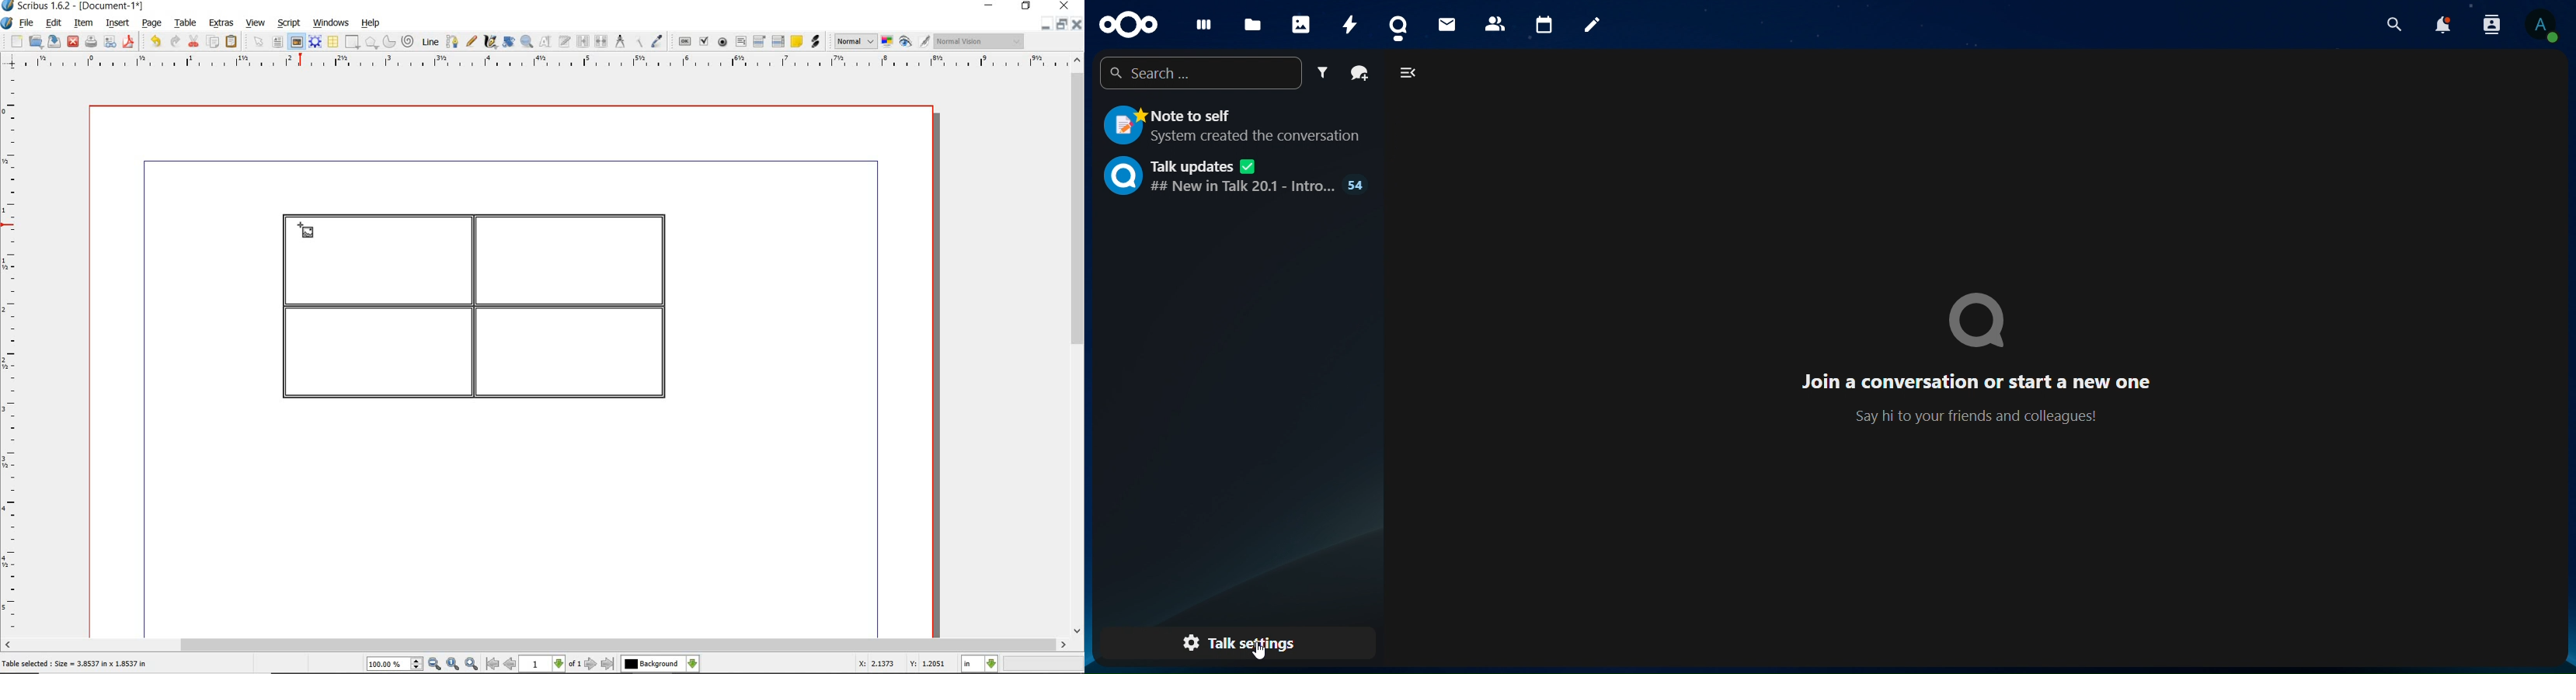  Describe the element at coordinates (660, 664) in the screenshot. I see `select the current layer` at that location.